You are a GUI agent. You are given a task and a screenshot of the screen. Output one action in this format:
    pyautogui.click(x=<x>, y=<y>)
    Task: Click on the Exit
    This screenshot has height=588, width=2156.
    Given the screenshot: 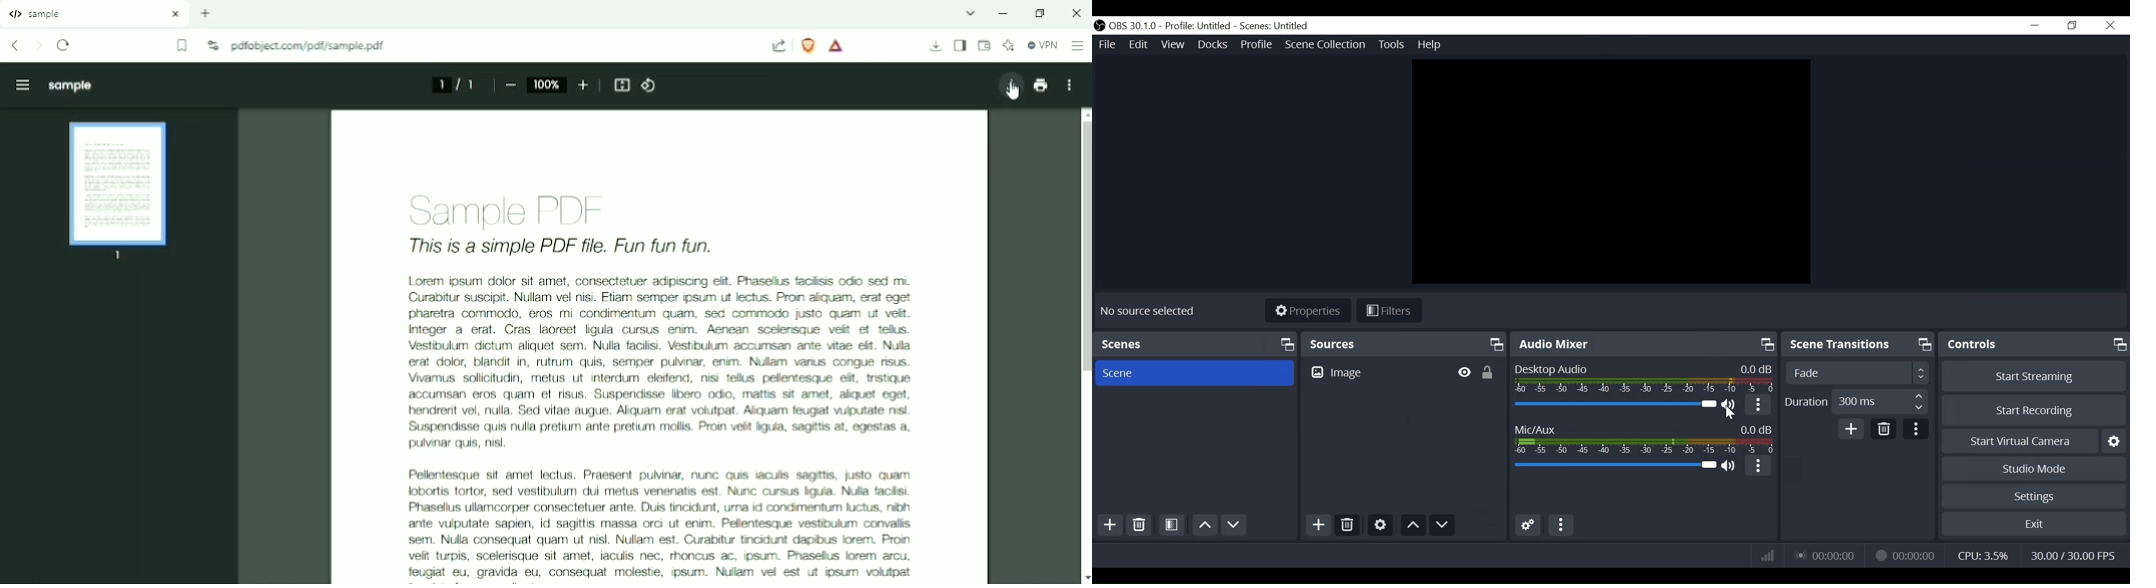 What is the action you would take?
    pyautogui.click(x=2032, y=523)
    